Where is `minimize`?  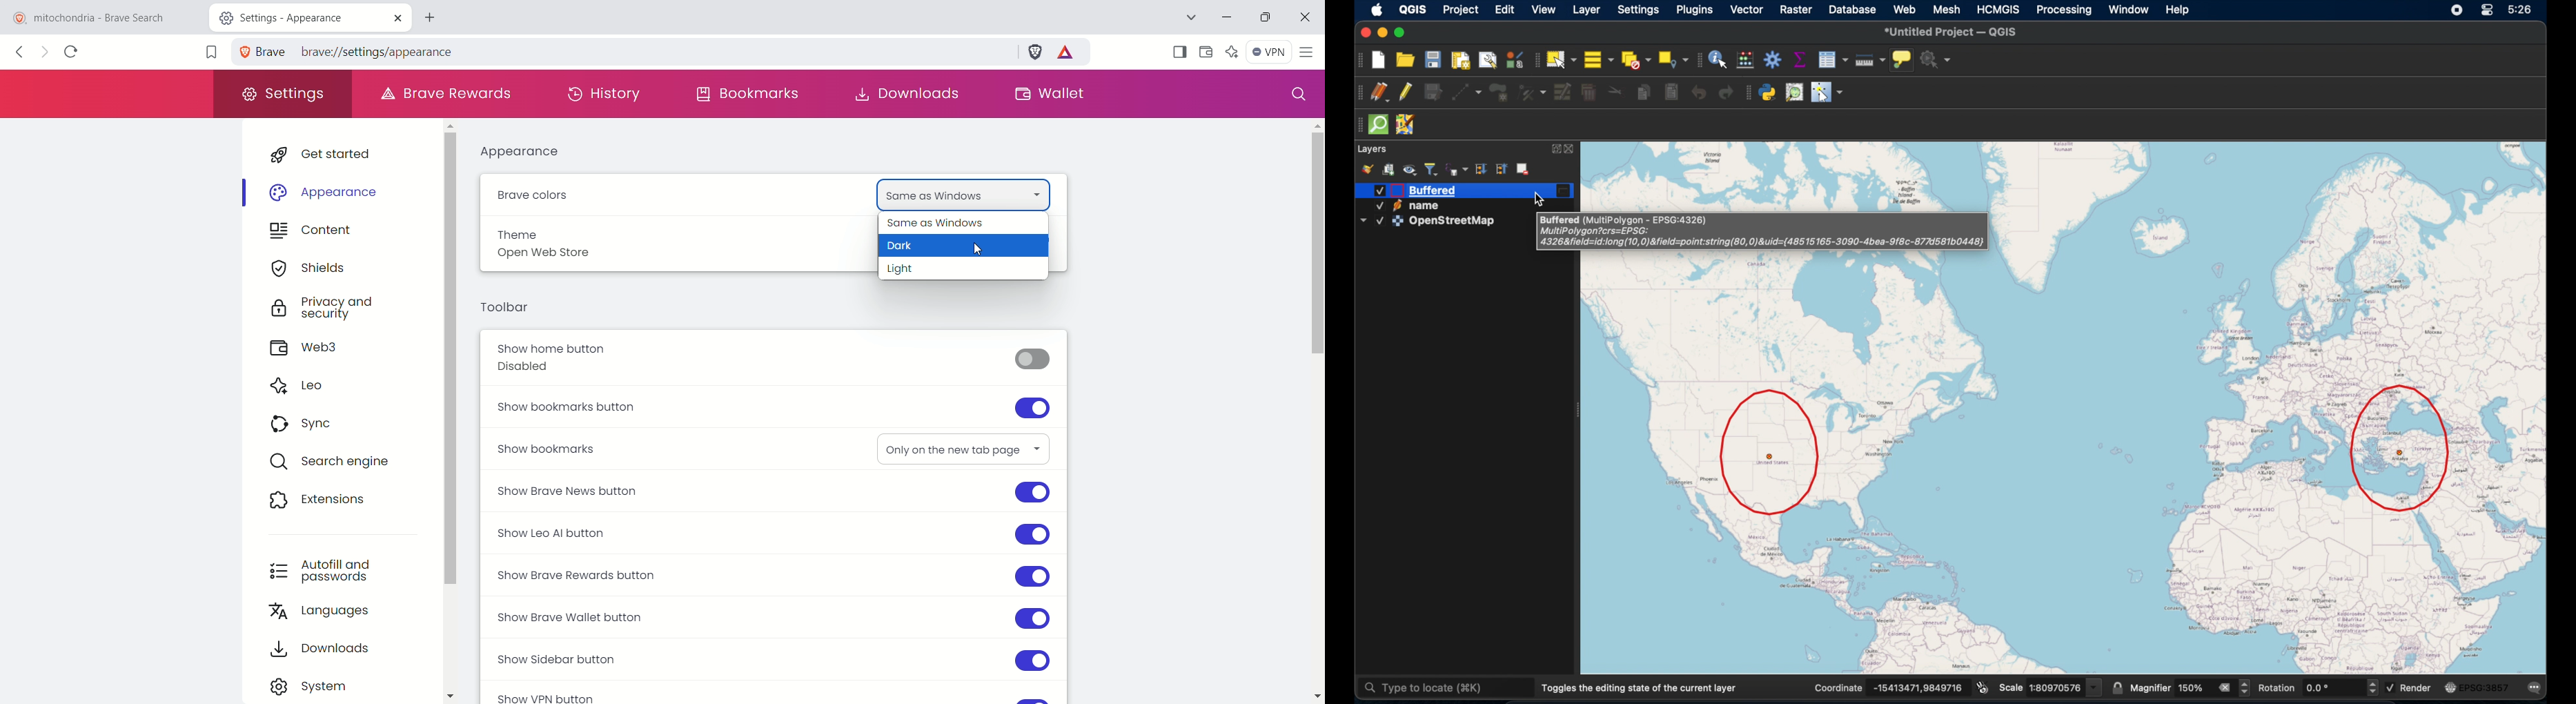
minimize is located at coordinates (1381, 33).